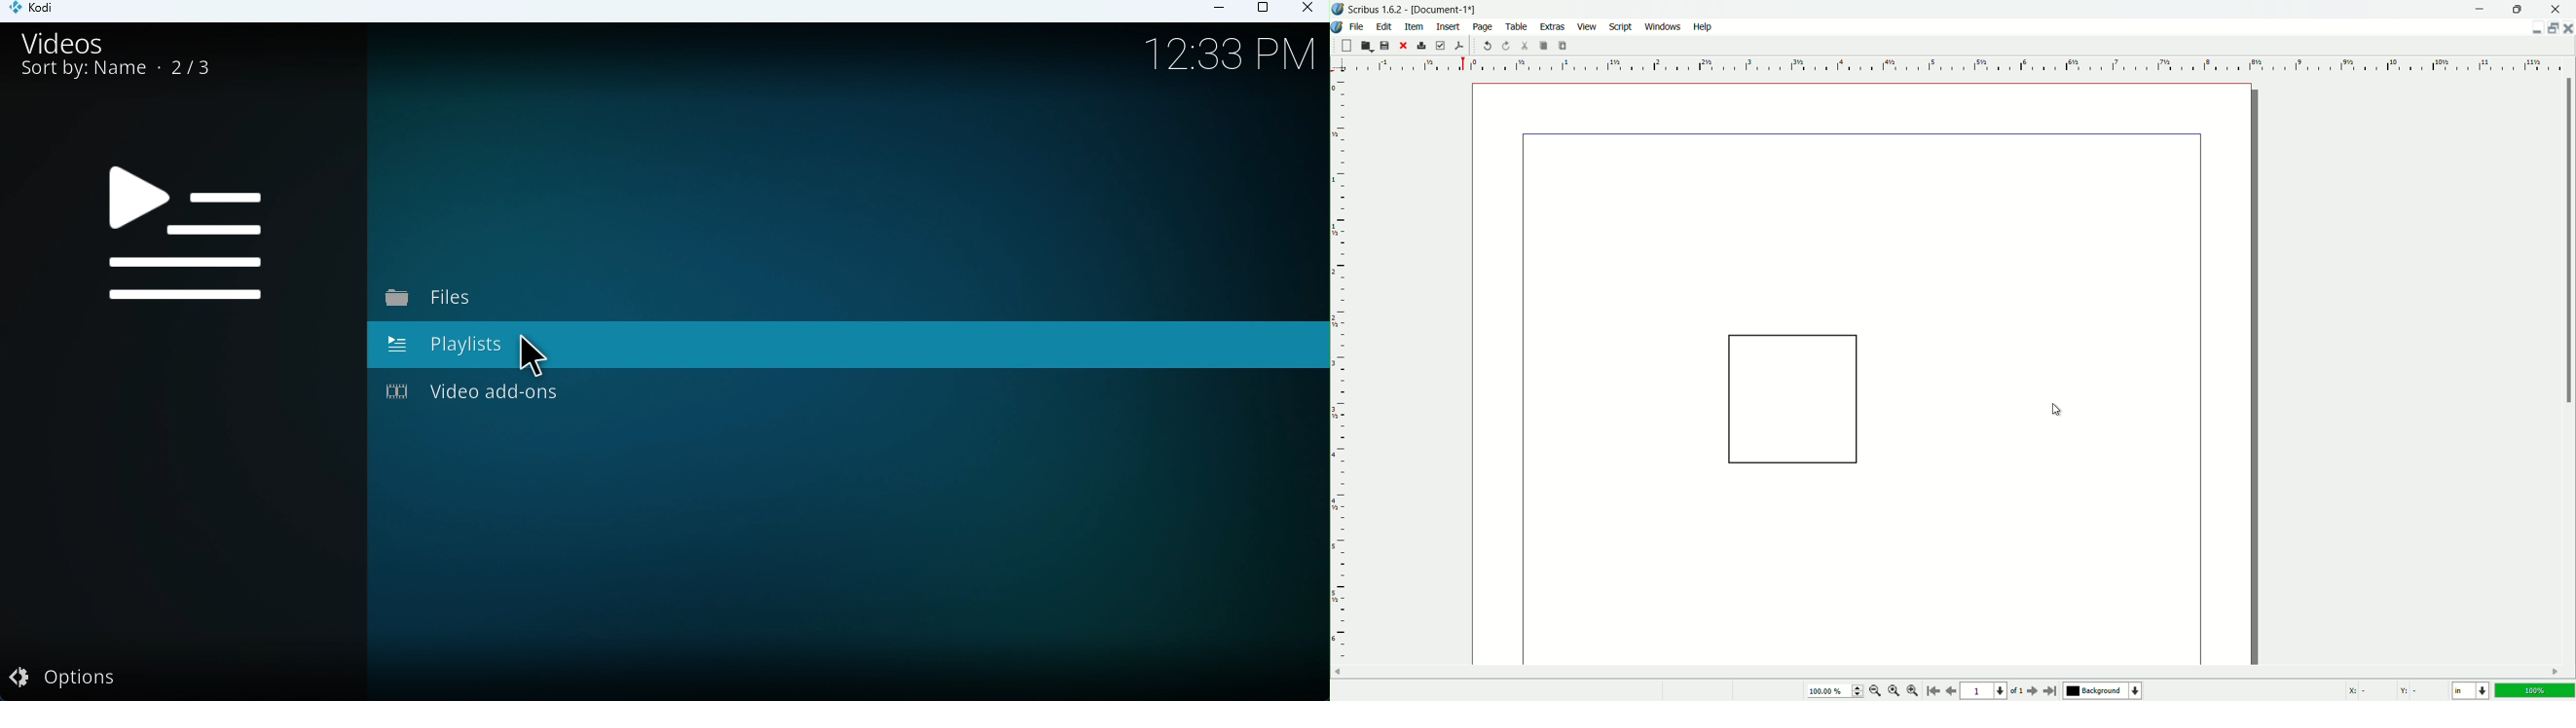 The height and width of the screenshot is (728, 2576). I want to click on windows menu, so click(1662, 27).